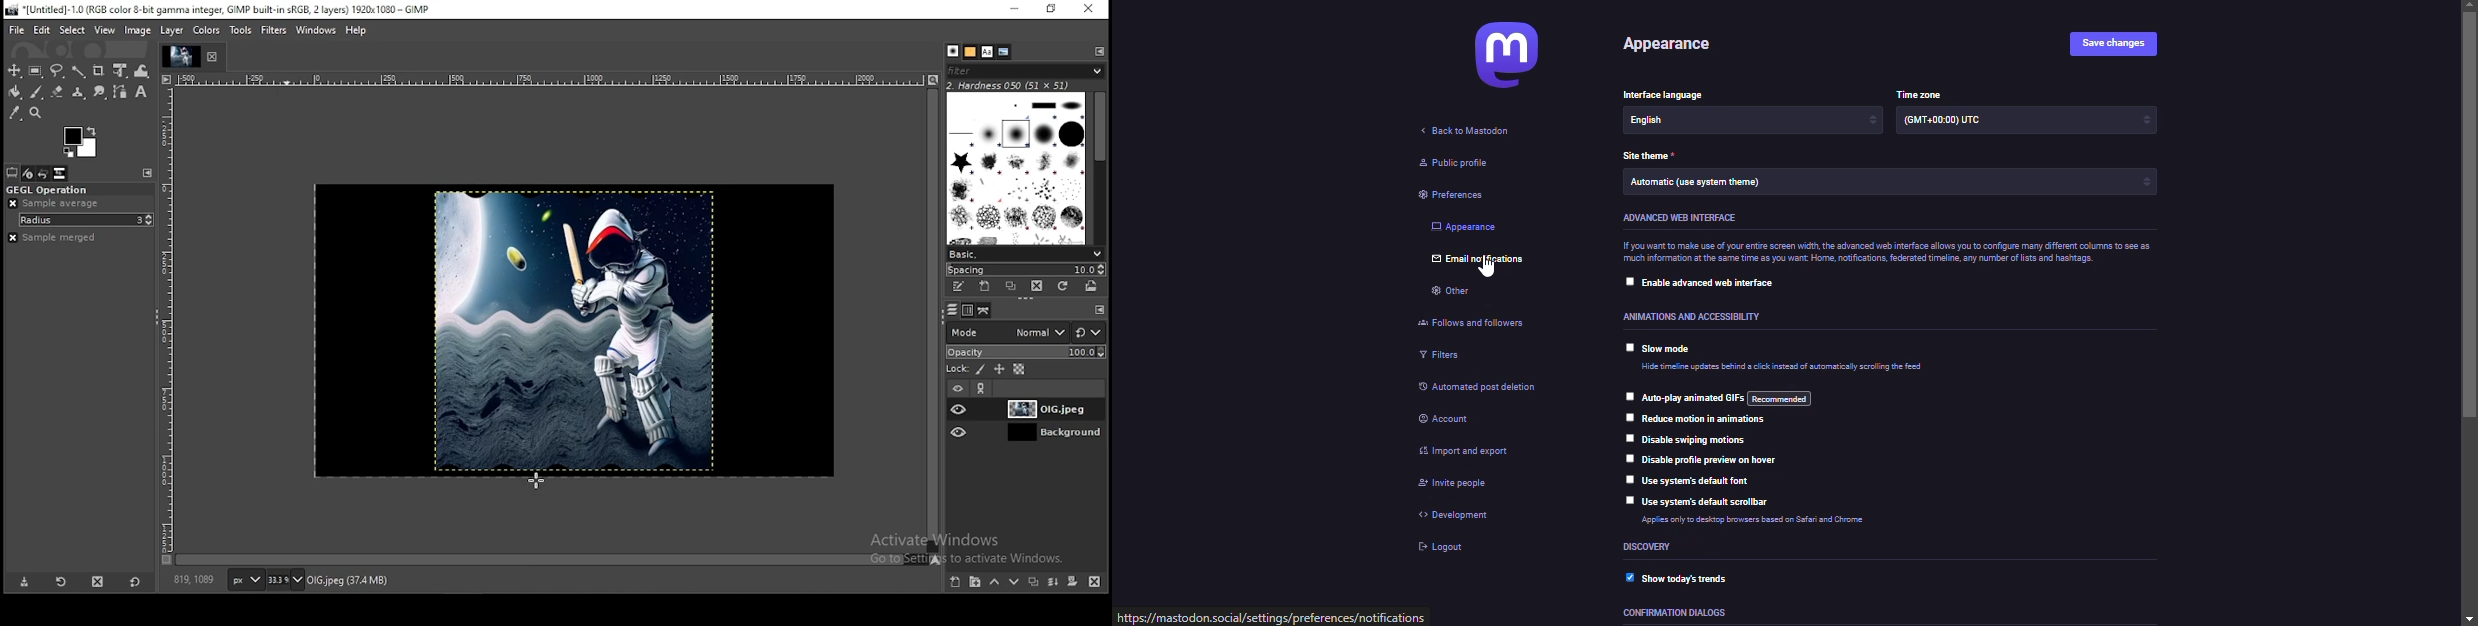  Describe the element at coordinates (1626, 347) in the screenshot. I see `click to select` at that location.